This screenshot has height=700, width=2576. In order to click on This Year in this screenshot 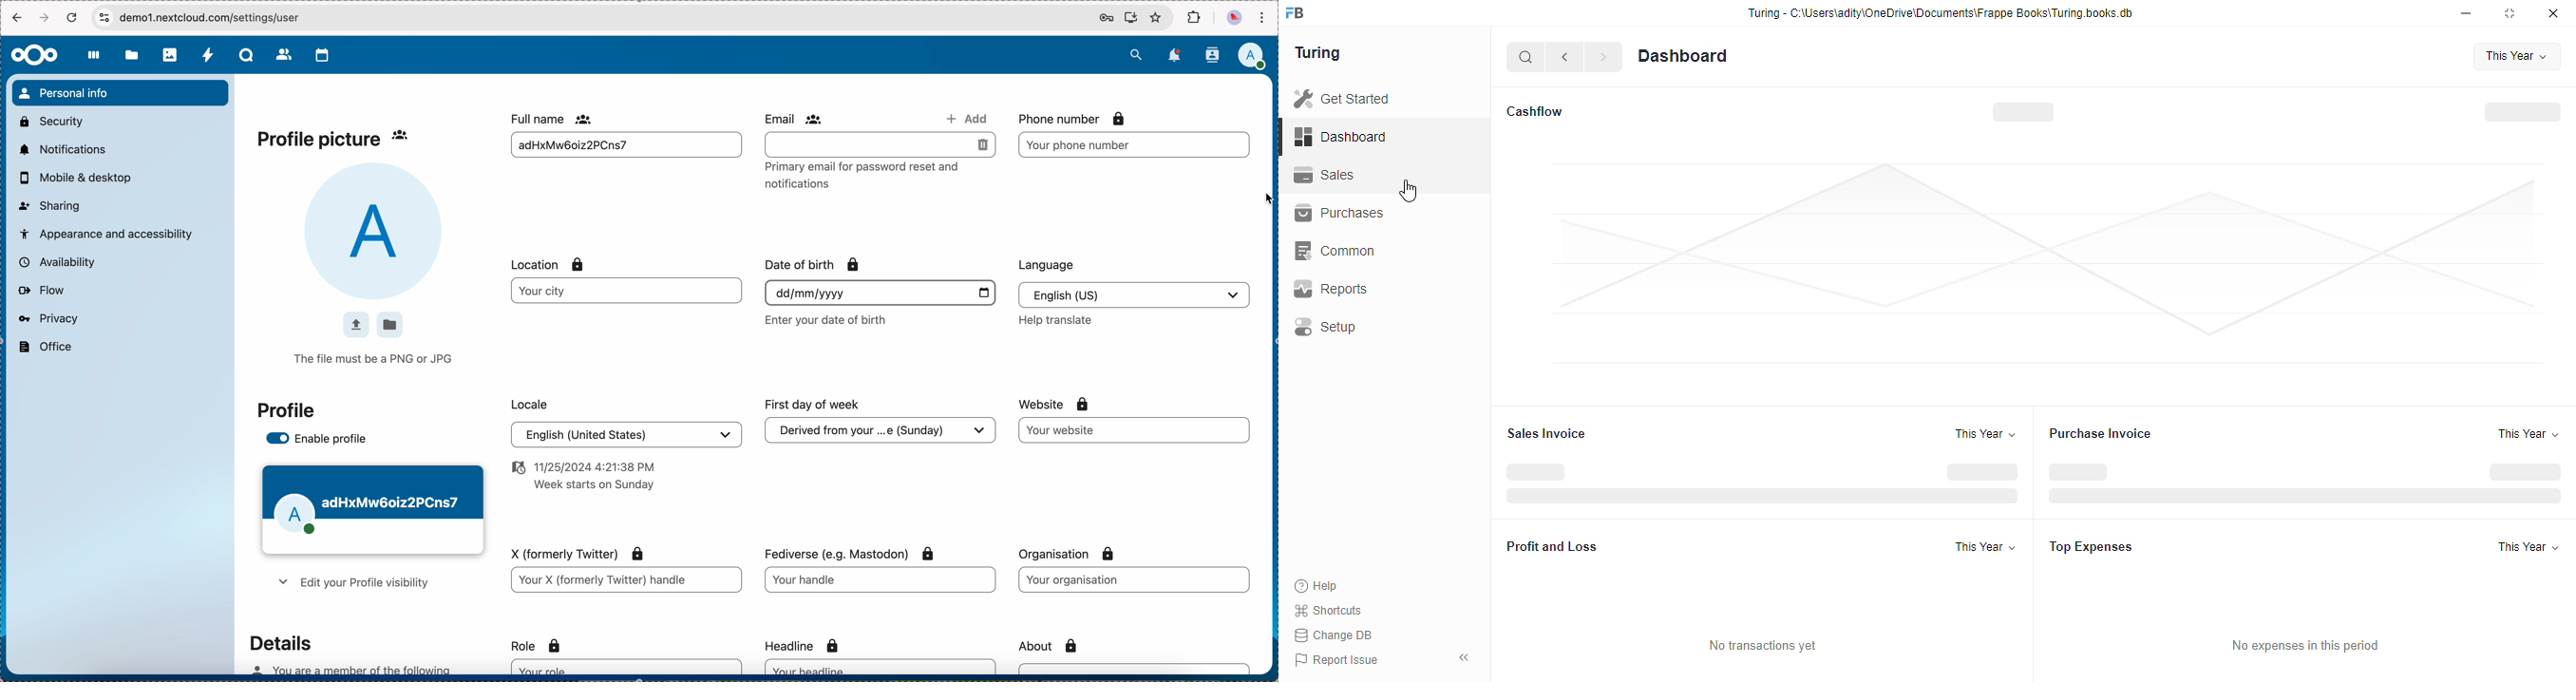, I will do `click(2518, 58)`.